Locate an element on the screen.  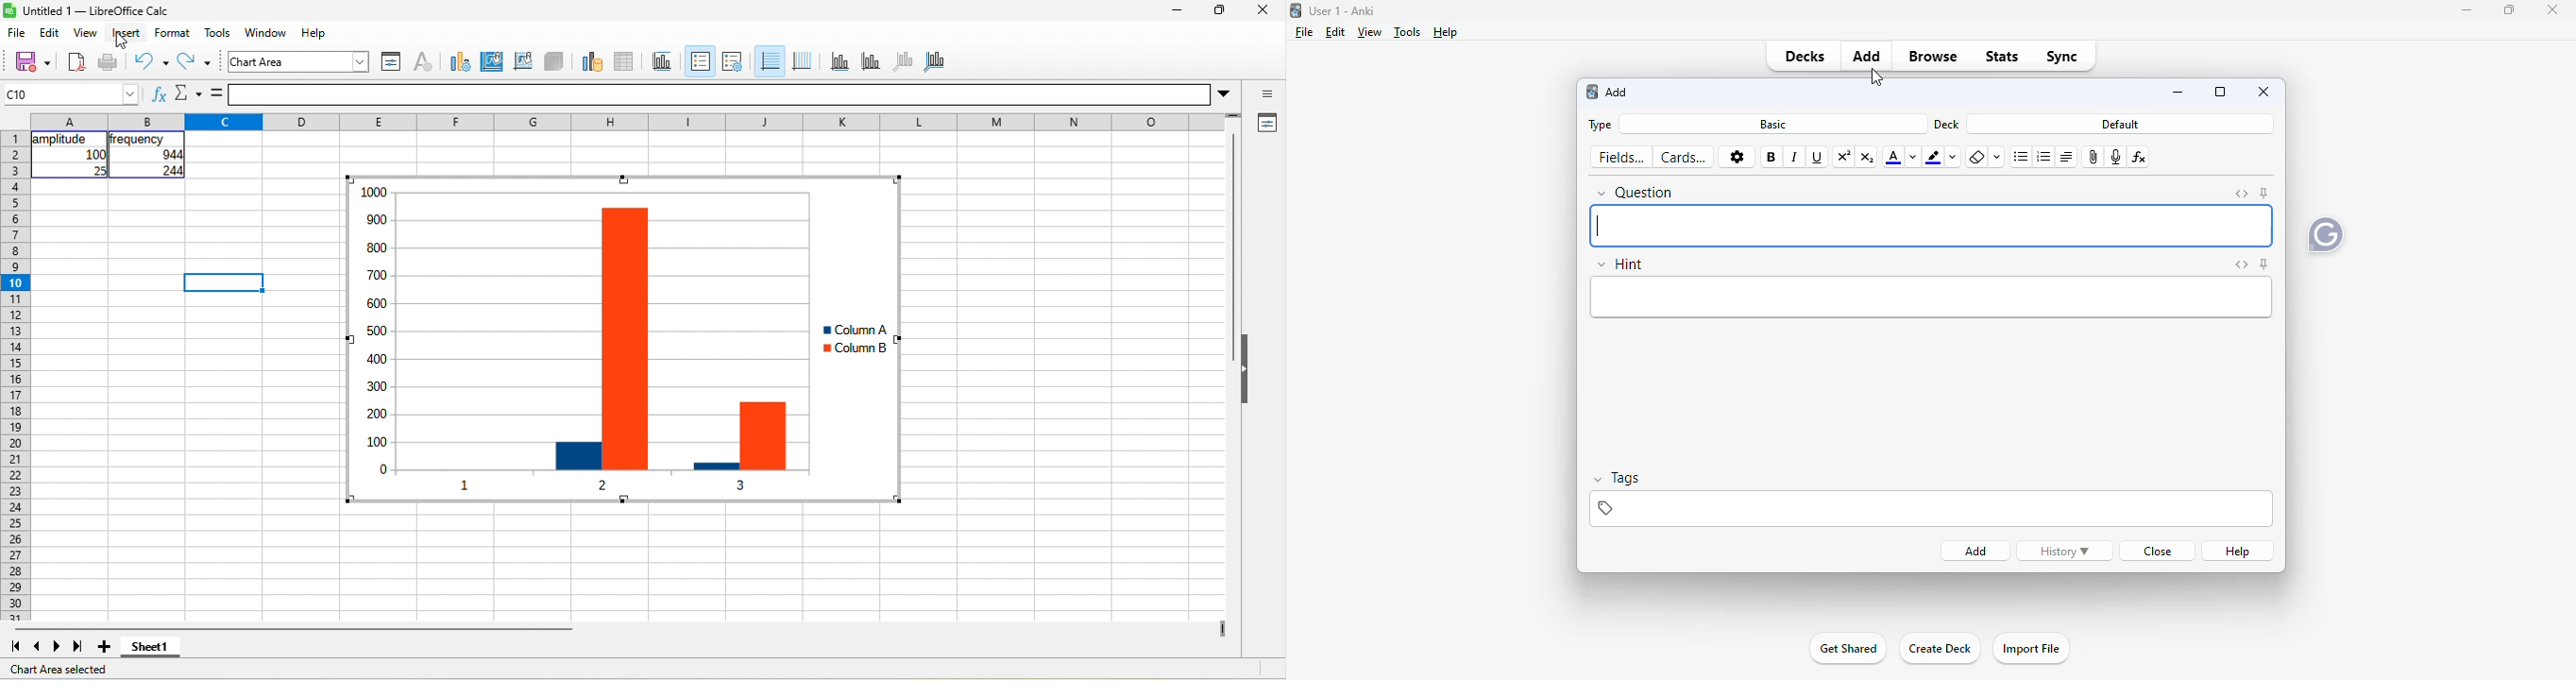
legend on/off is located at coordinates (698, 61).